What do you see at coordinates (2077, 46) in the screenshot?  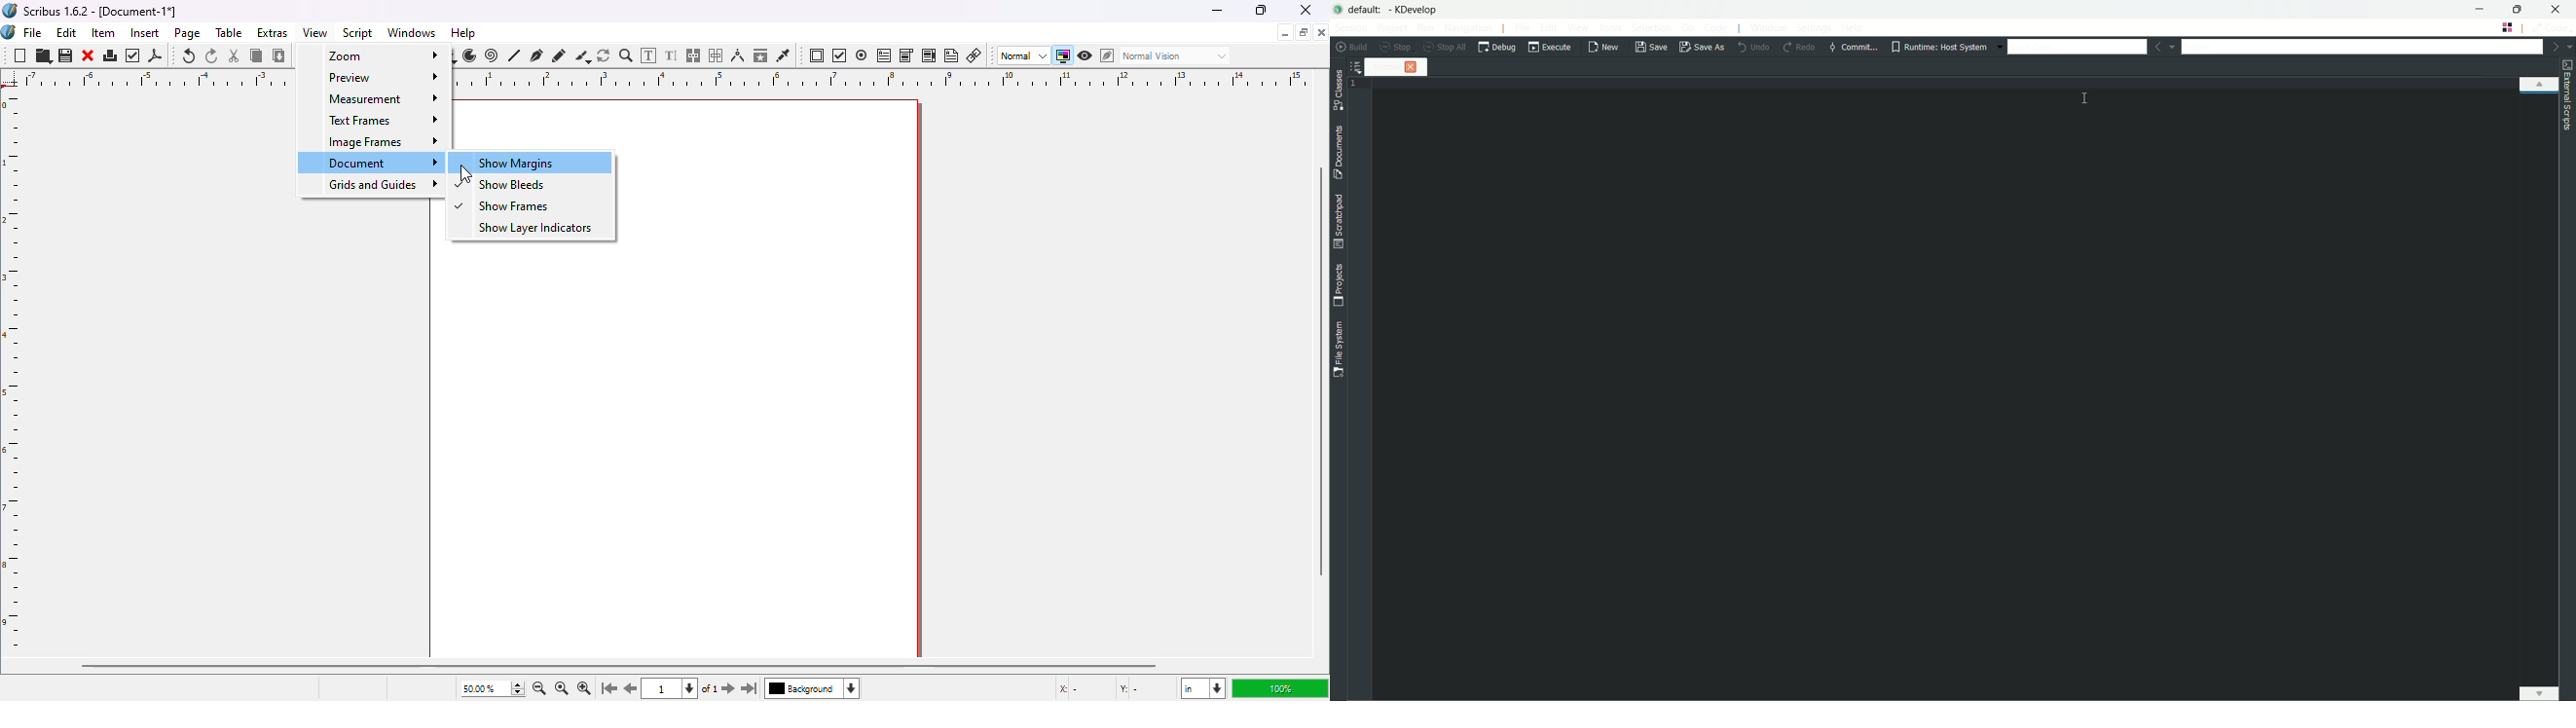 I see `quick open` at bounding box center [2077, 46].